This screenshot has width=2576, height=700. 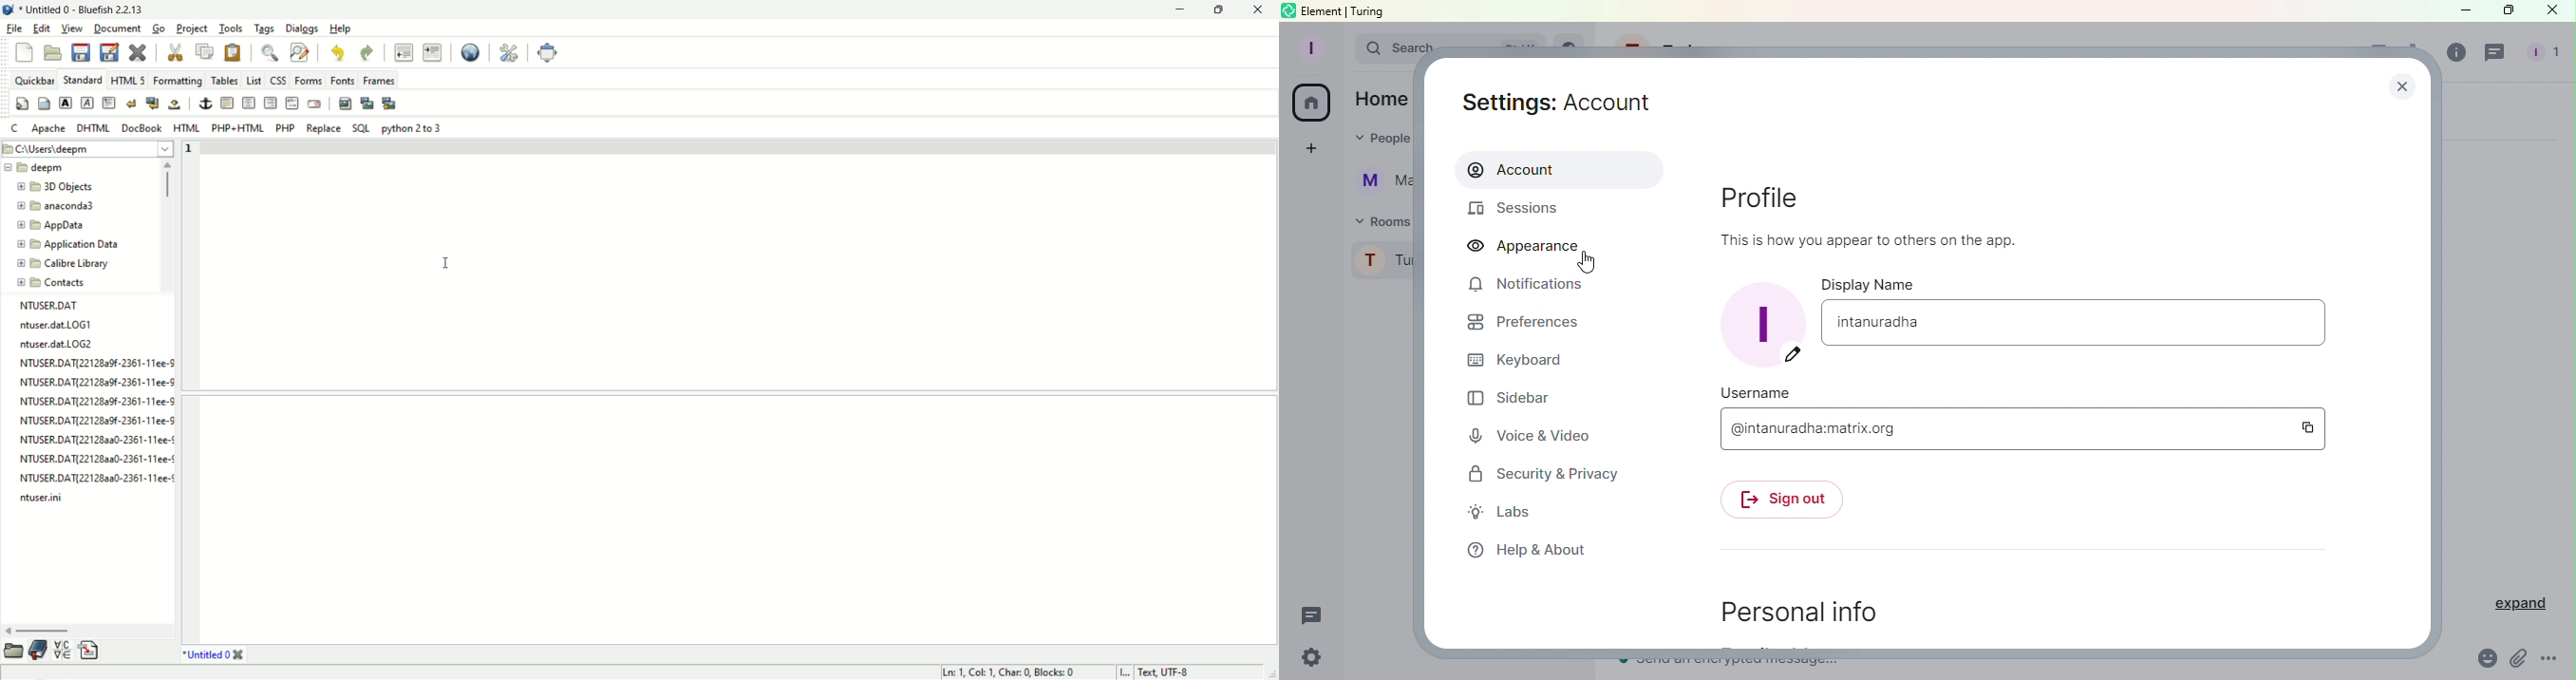 What do you see at coordinates (87, 103) in the screenshot?
I see `emphasis` at bounding box center [87, 103].